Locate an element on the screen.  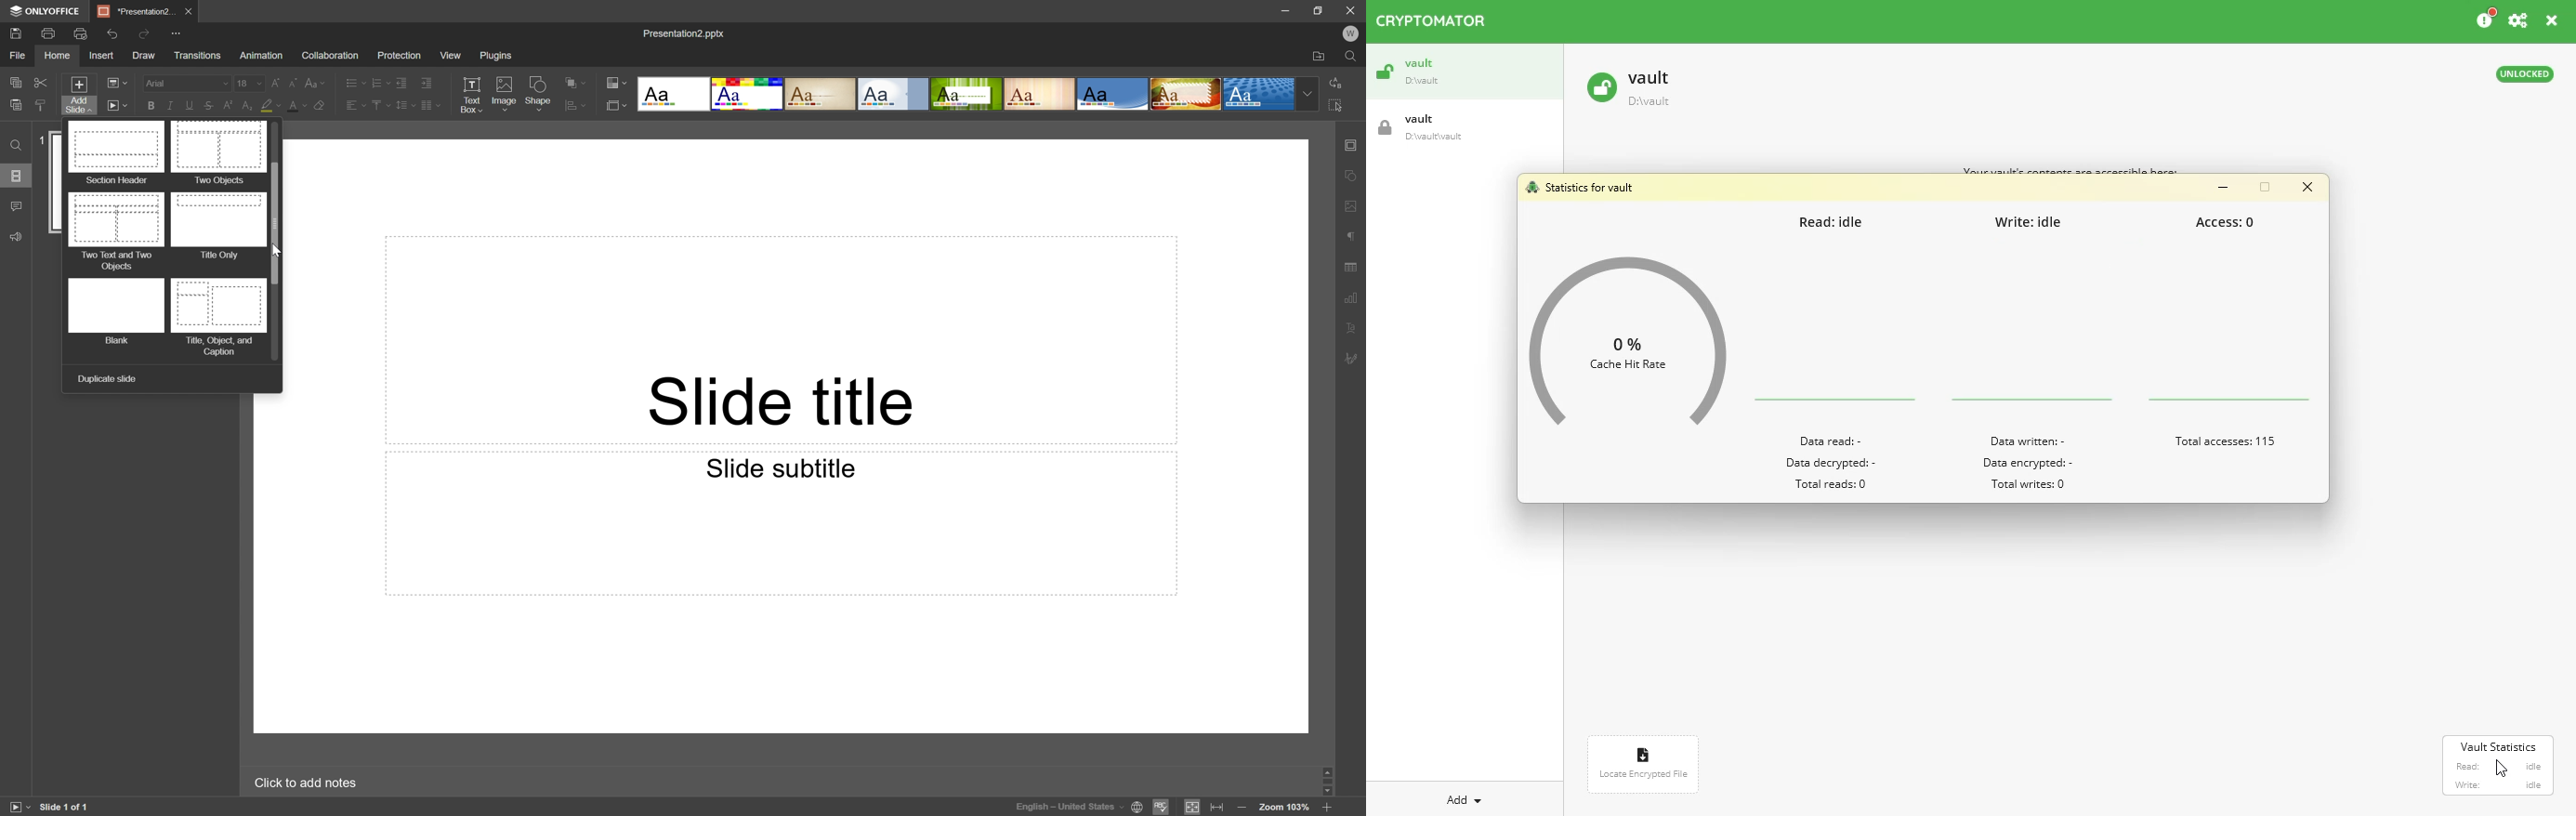
Arrange shape is located at coordinates (578, 105).